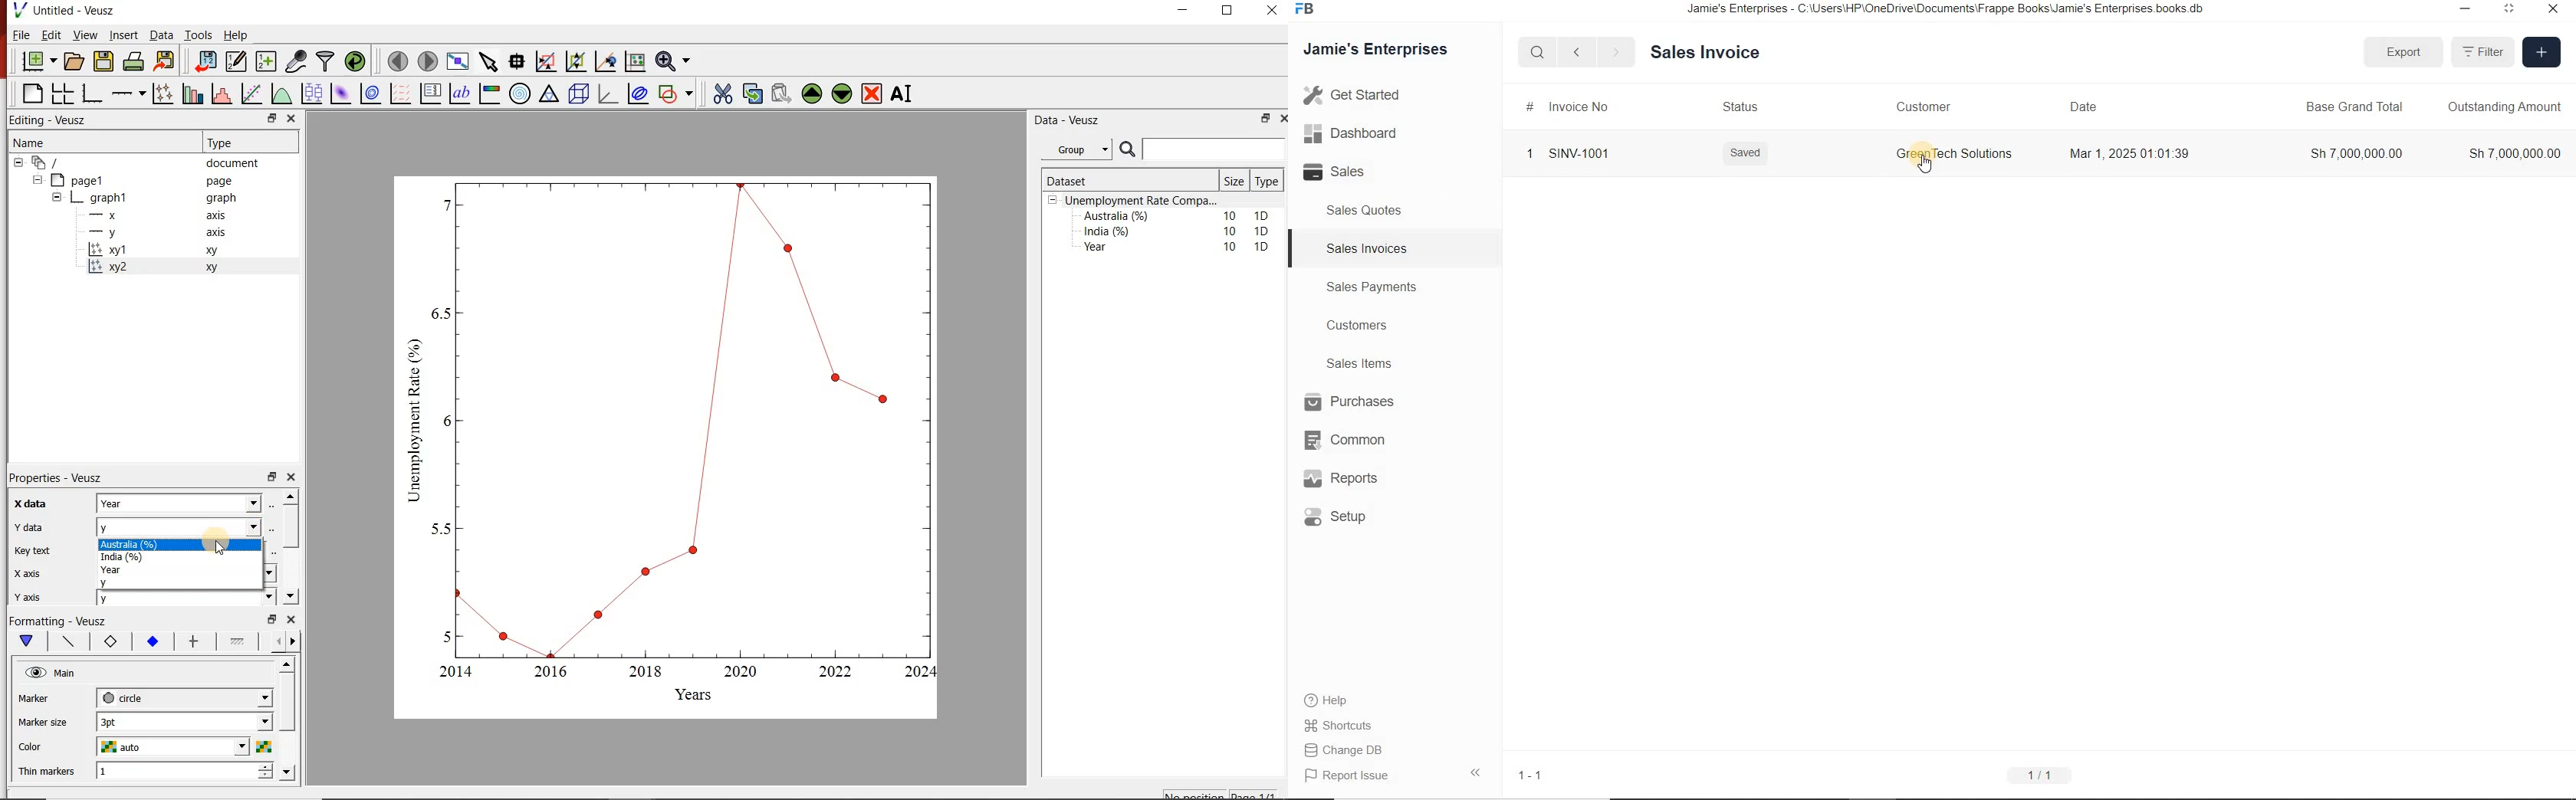 The height and width of the screenshot is (812, 2576). I want to click on reload datasets, so click(356, 61).